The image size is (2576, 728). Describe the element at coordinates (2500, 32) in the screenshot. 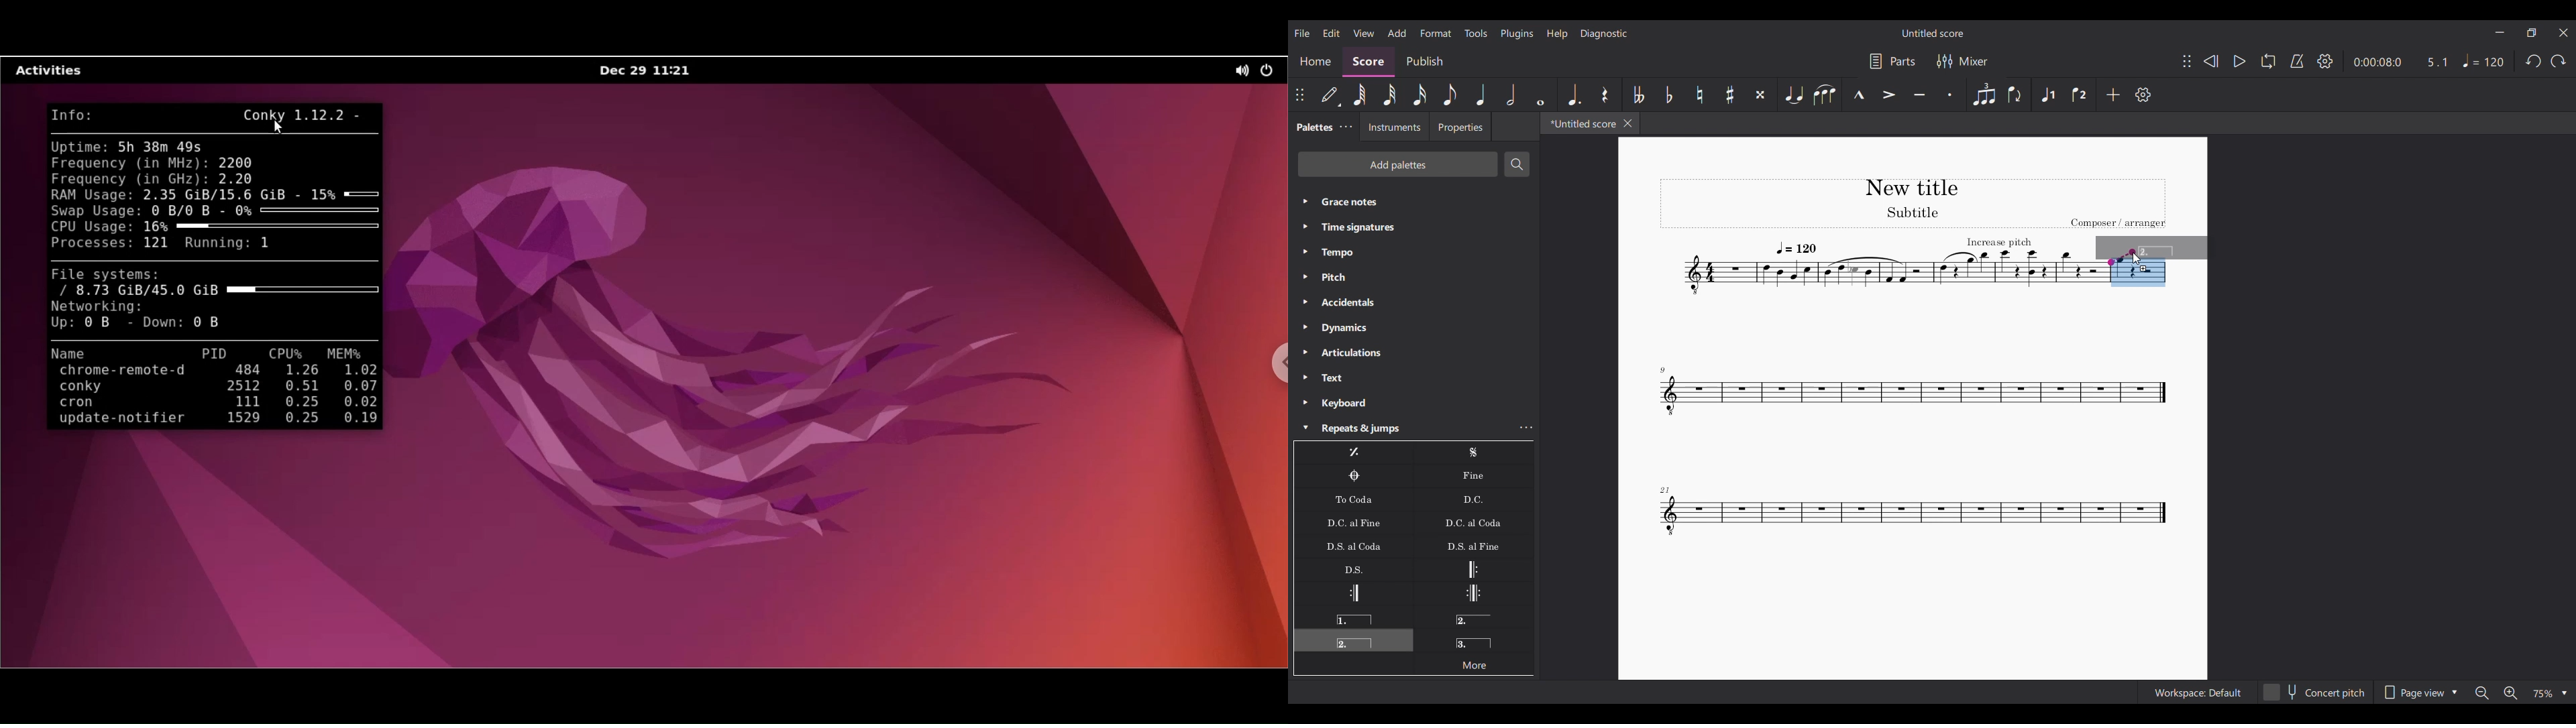

I see `Minimize` at that location.